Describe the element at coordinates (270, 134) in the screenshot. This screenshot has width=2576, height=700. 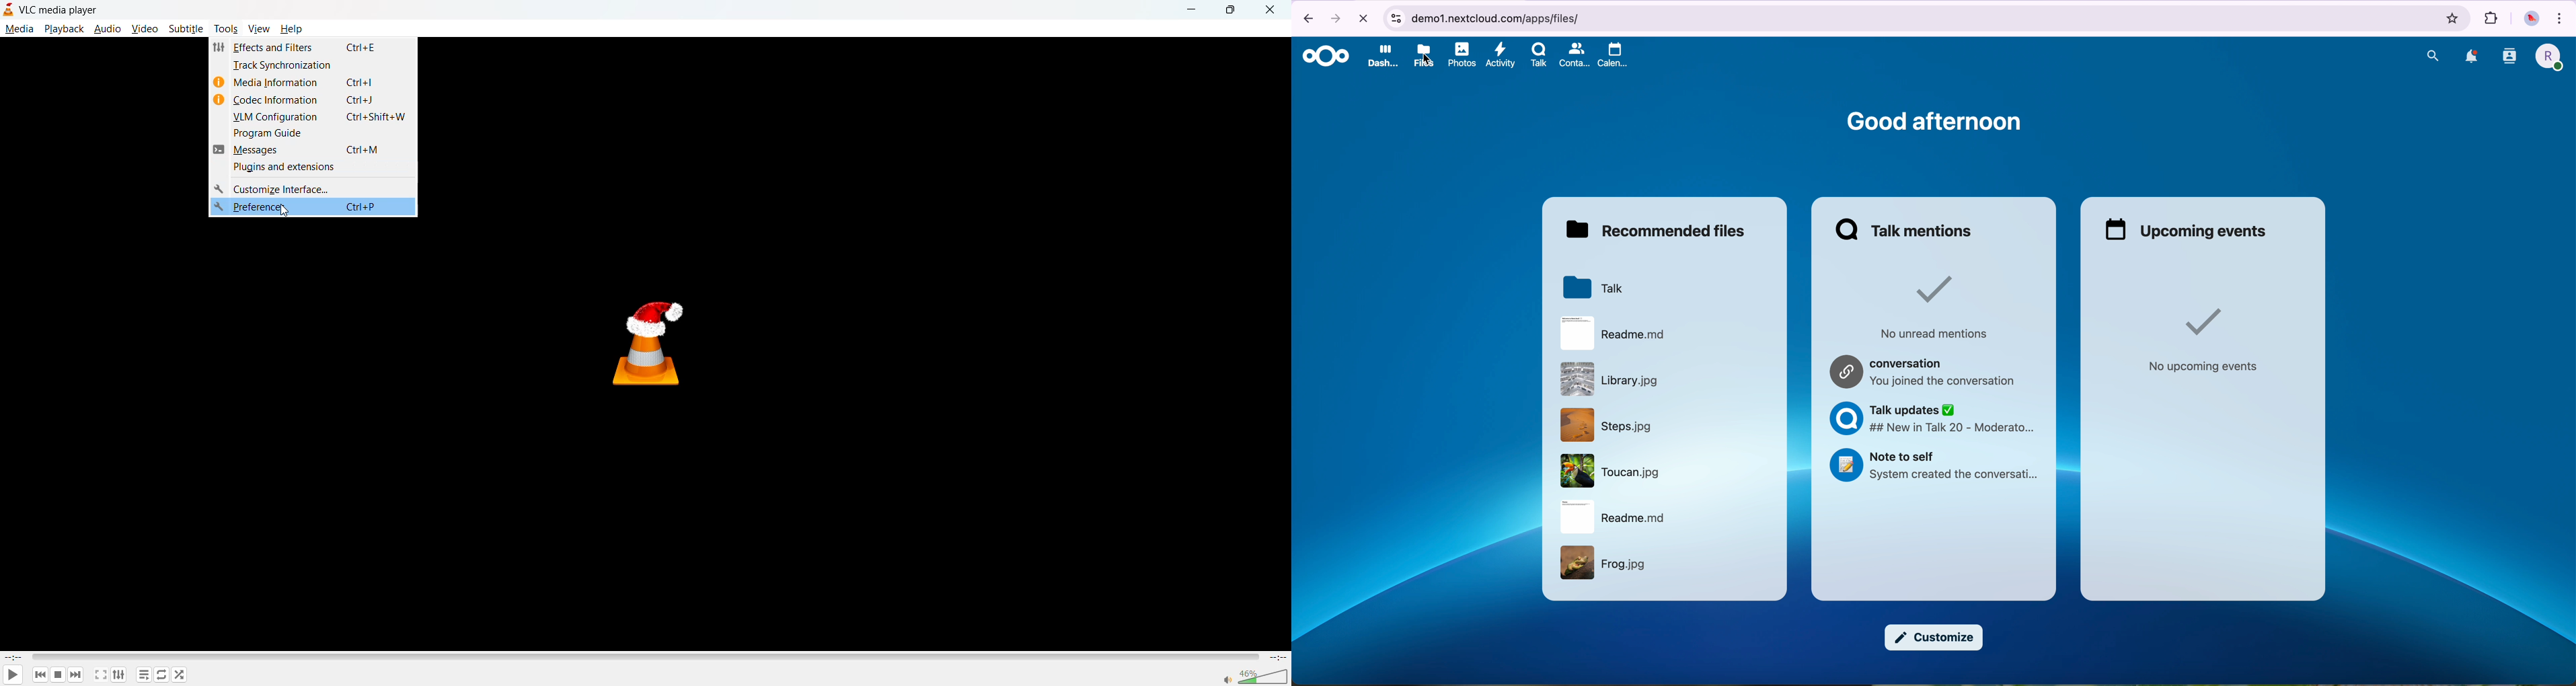
I see `program guide` at that location.